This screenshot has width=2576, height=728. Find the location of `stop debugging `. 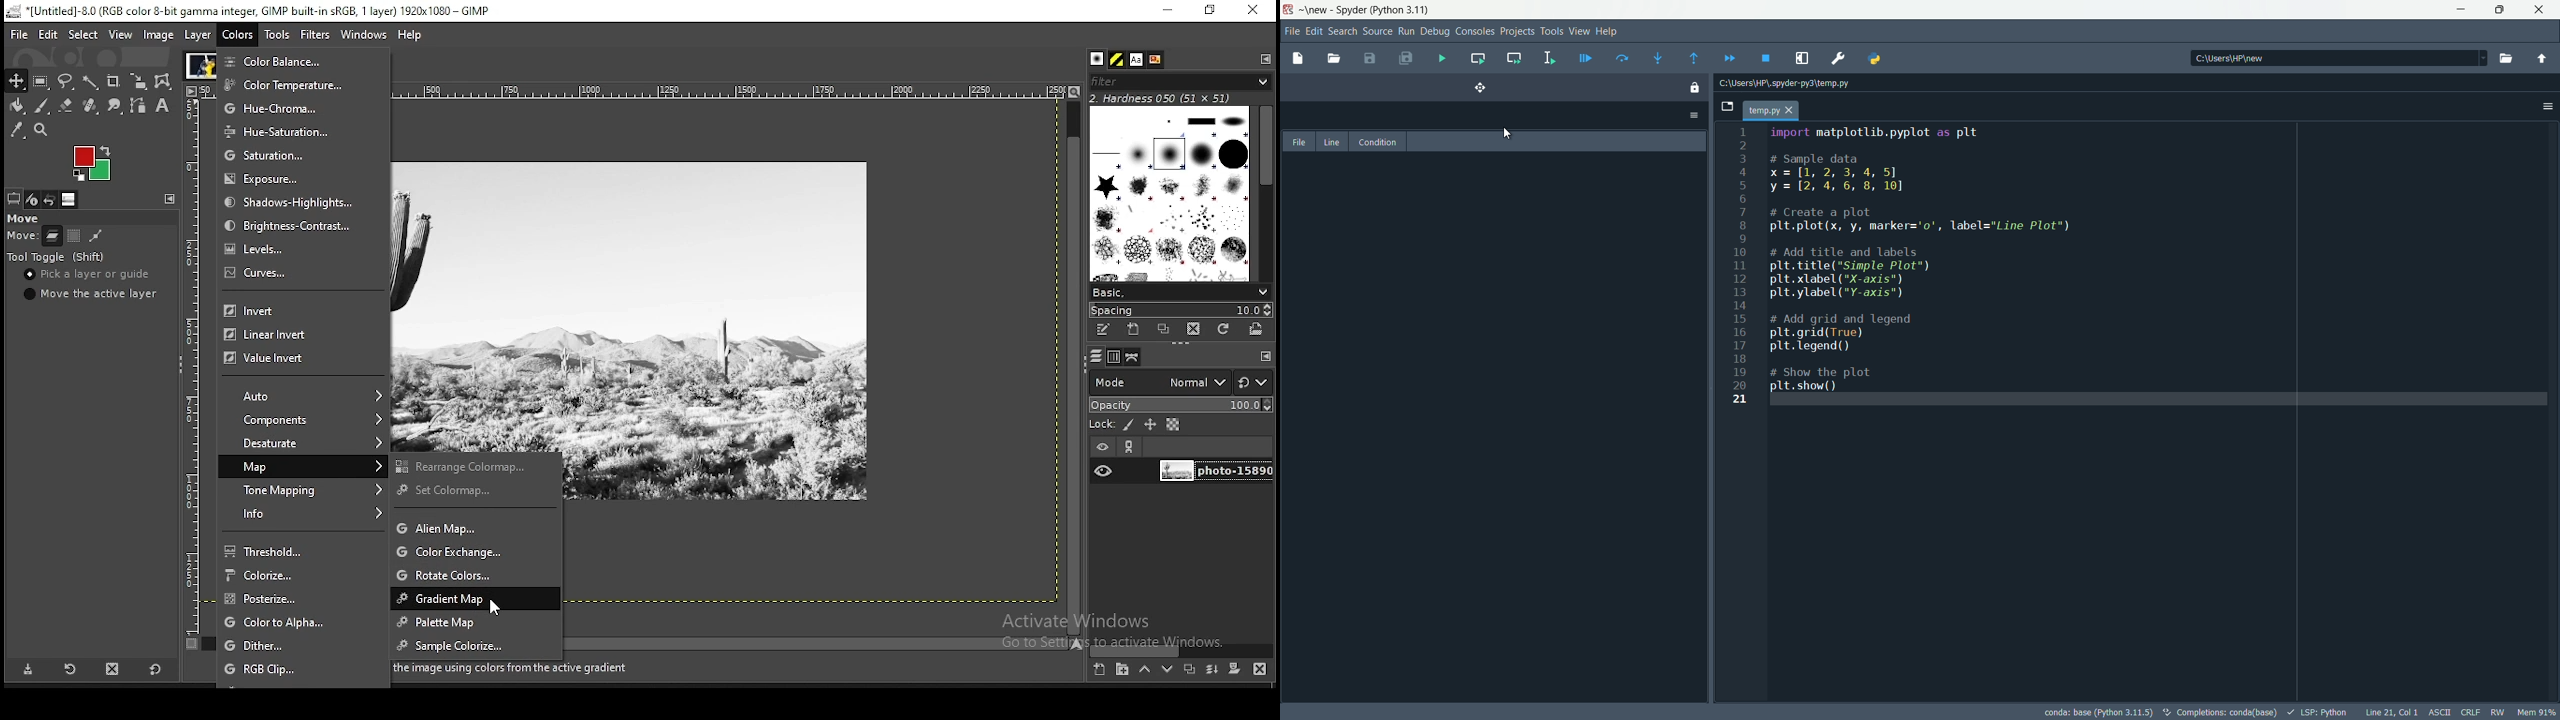

stop debugging  is located at coordinates (1767, 59).